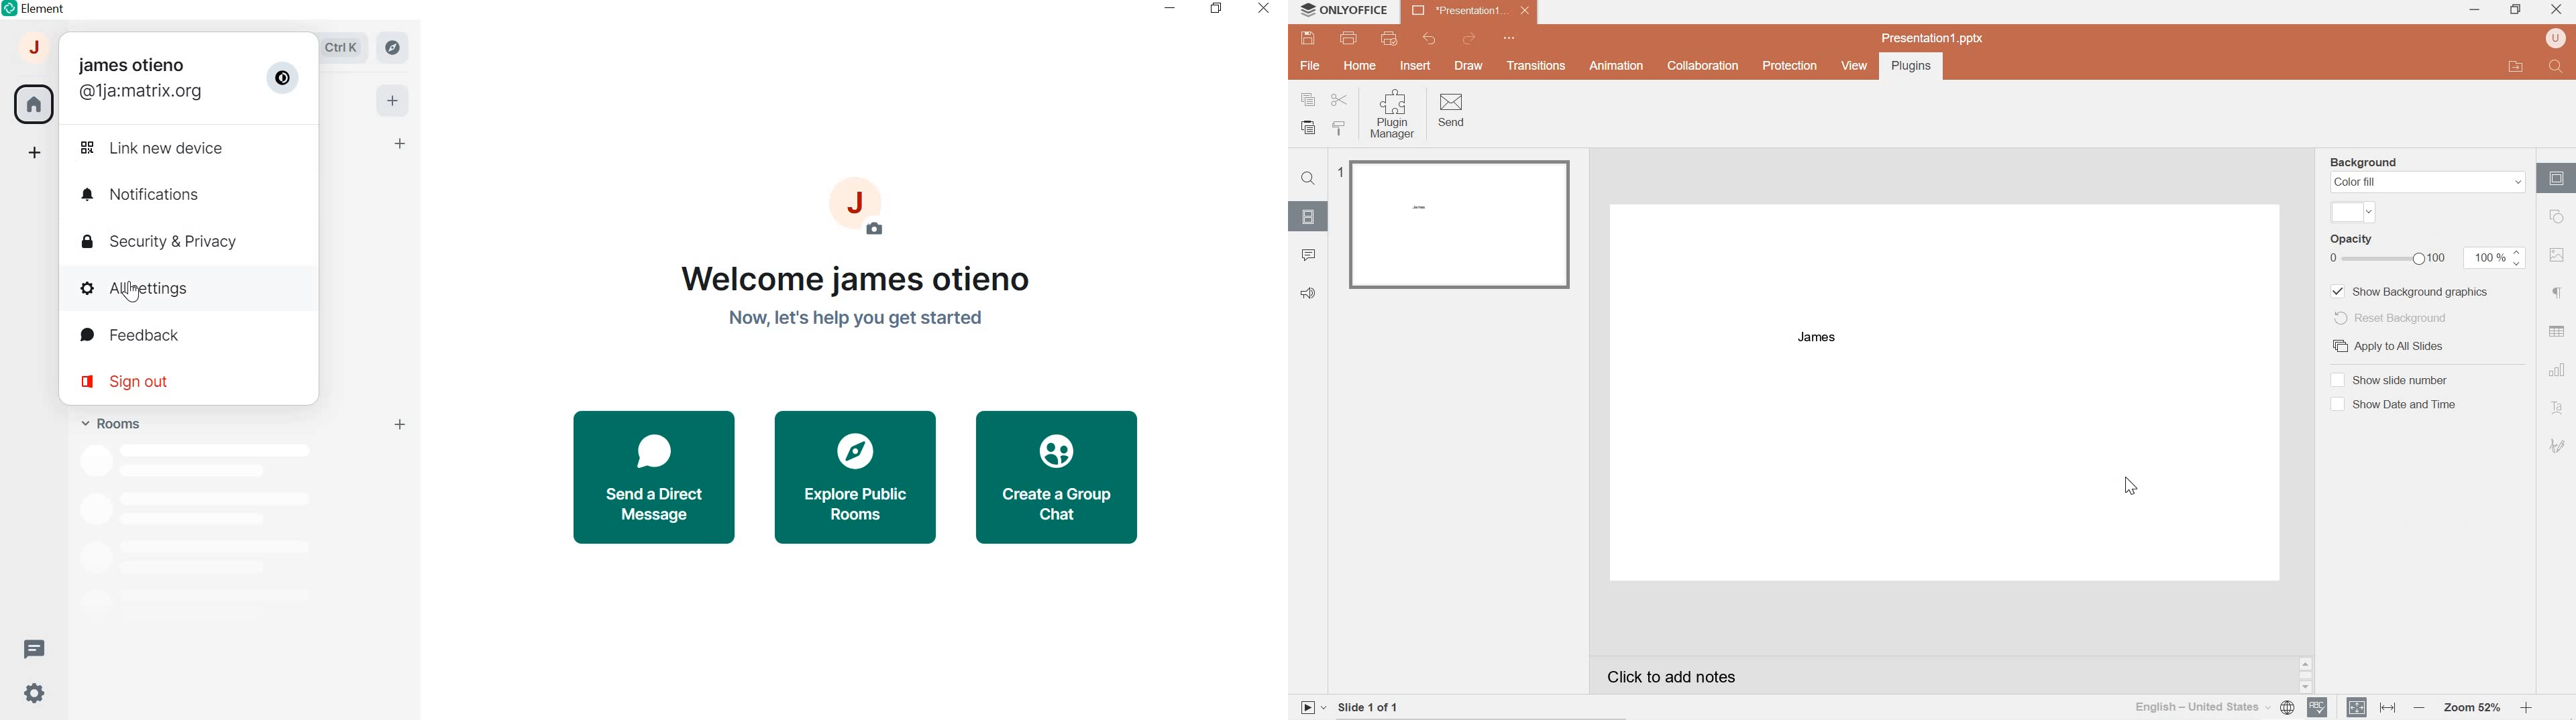  Describe the element at coordinates (394, 48) in the screenshot. I see `EXPLORE ROOMS` at that location.